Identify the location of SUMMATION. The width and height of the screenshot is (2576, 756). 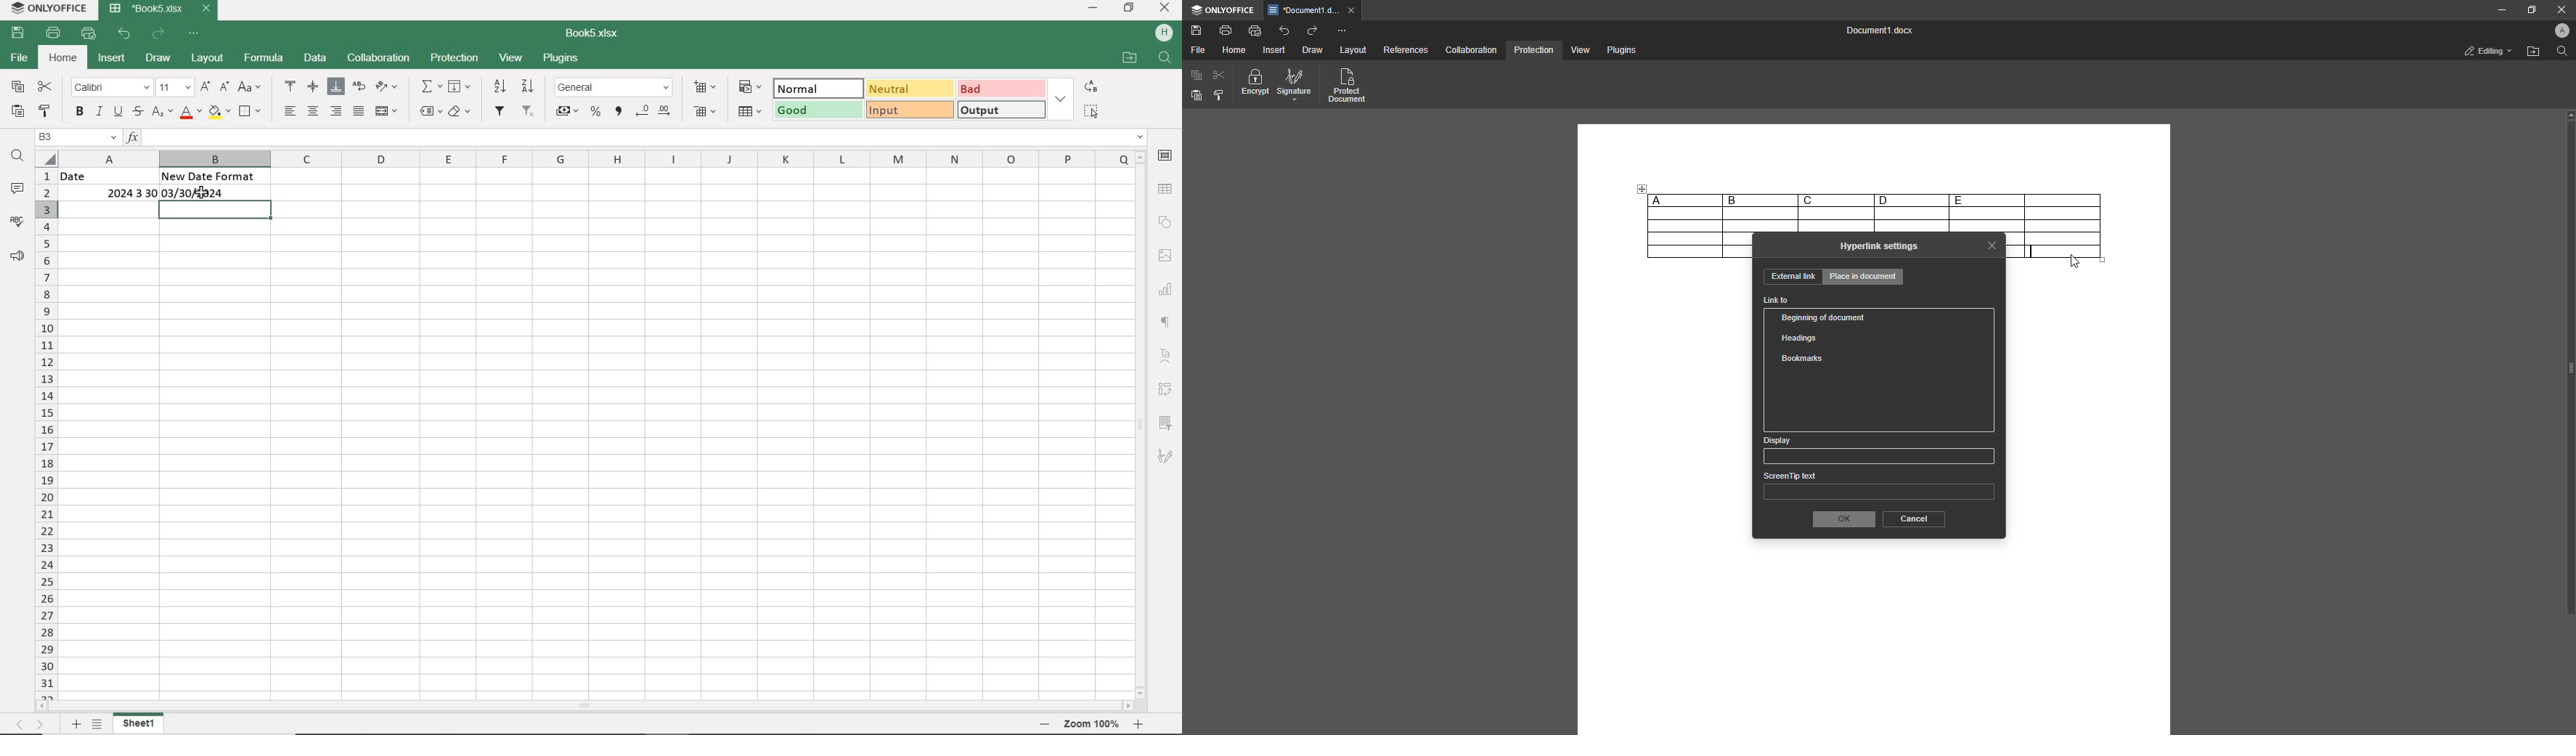
(431, 87).